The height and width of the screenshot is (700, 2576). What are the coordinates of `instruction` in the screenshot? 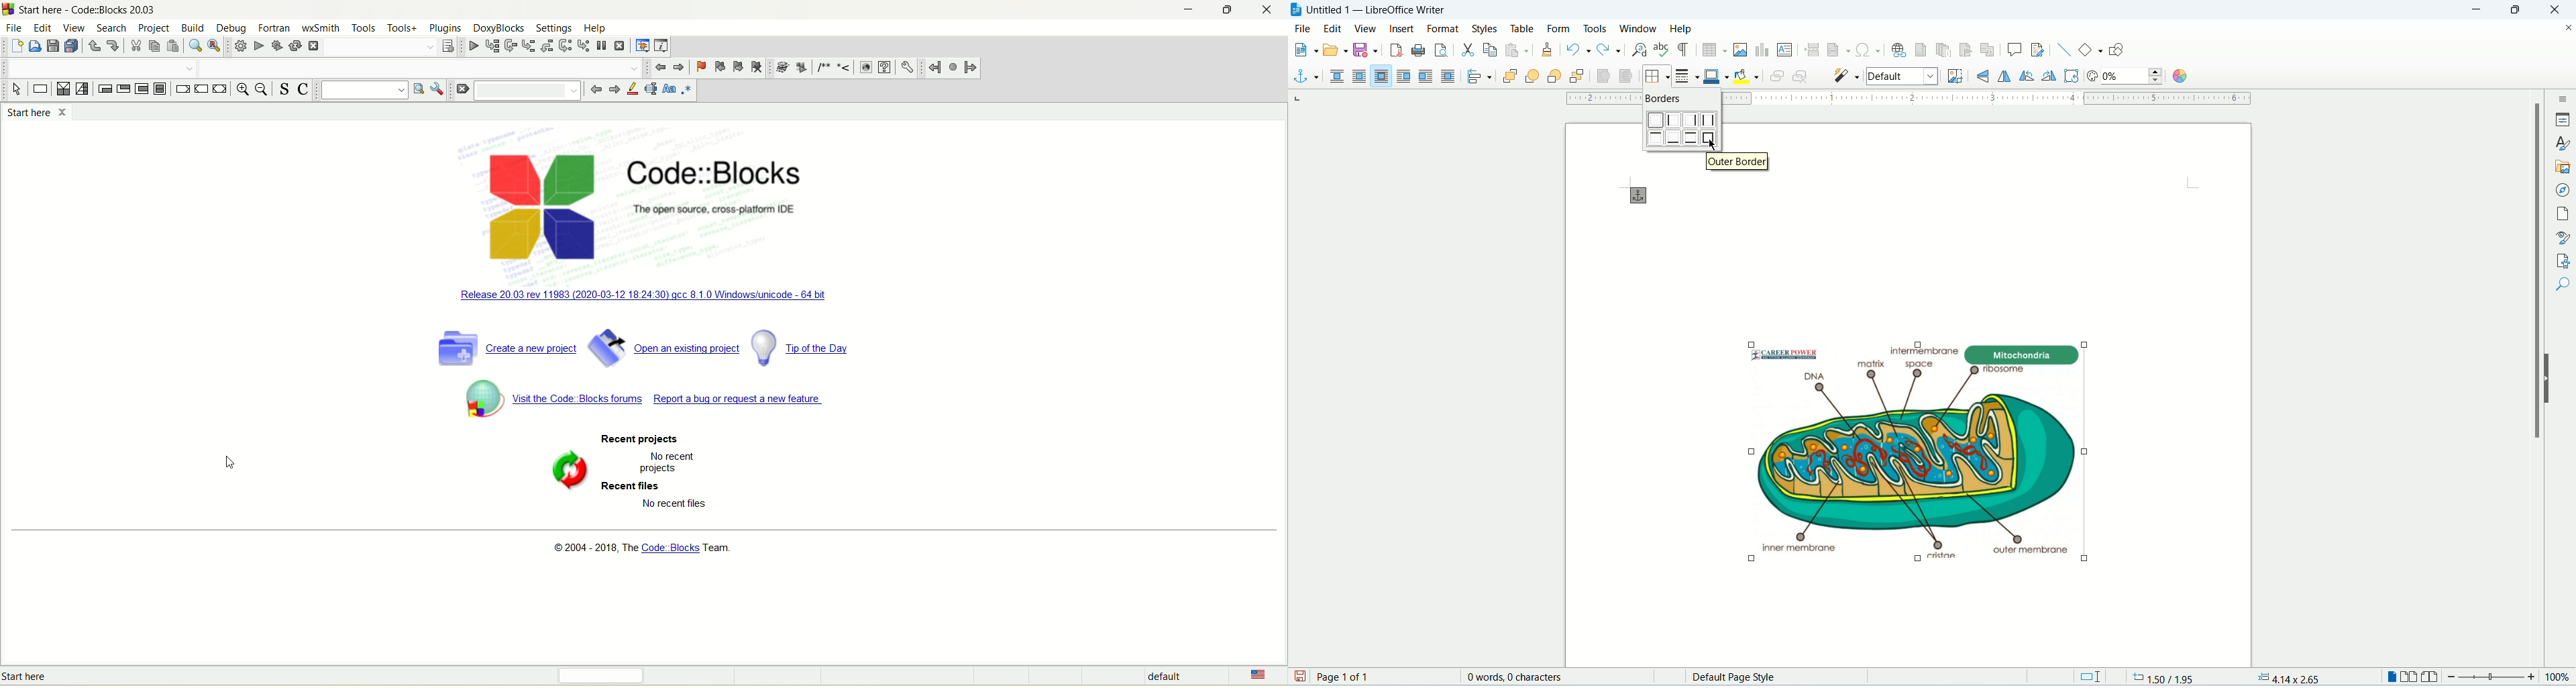 It's located at (40, 89).